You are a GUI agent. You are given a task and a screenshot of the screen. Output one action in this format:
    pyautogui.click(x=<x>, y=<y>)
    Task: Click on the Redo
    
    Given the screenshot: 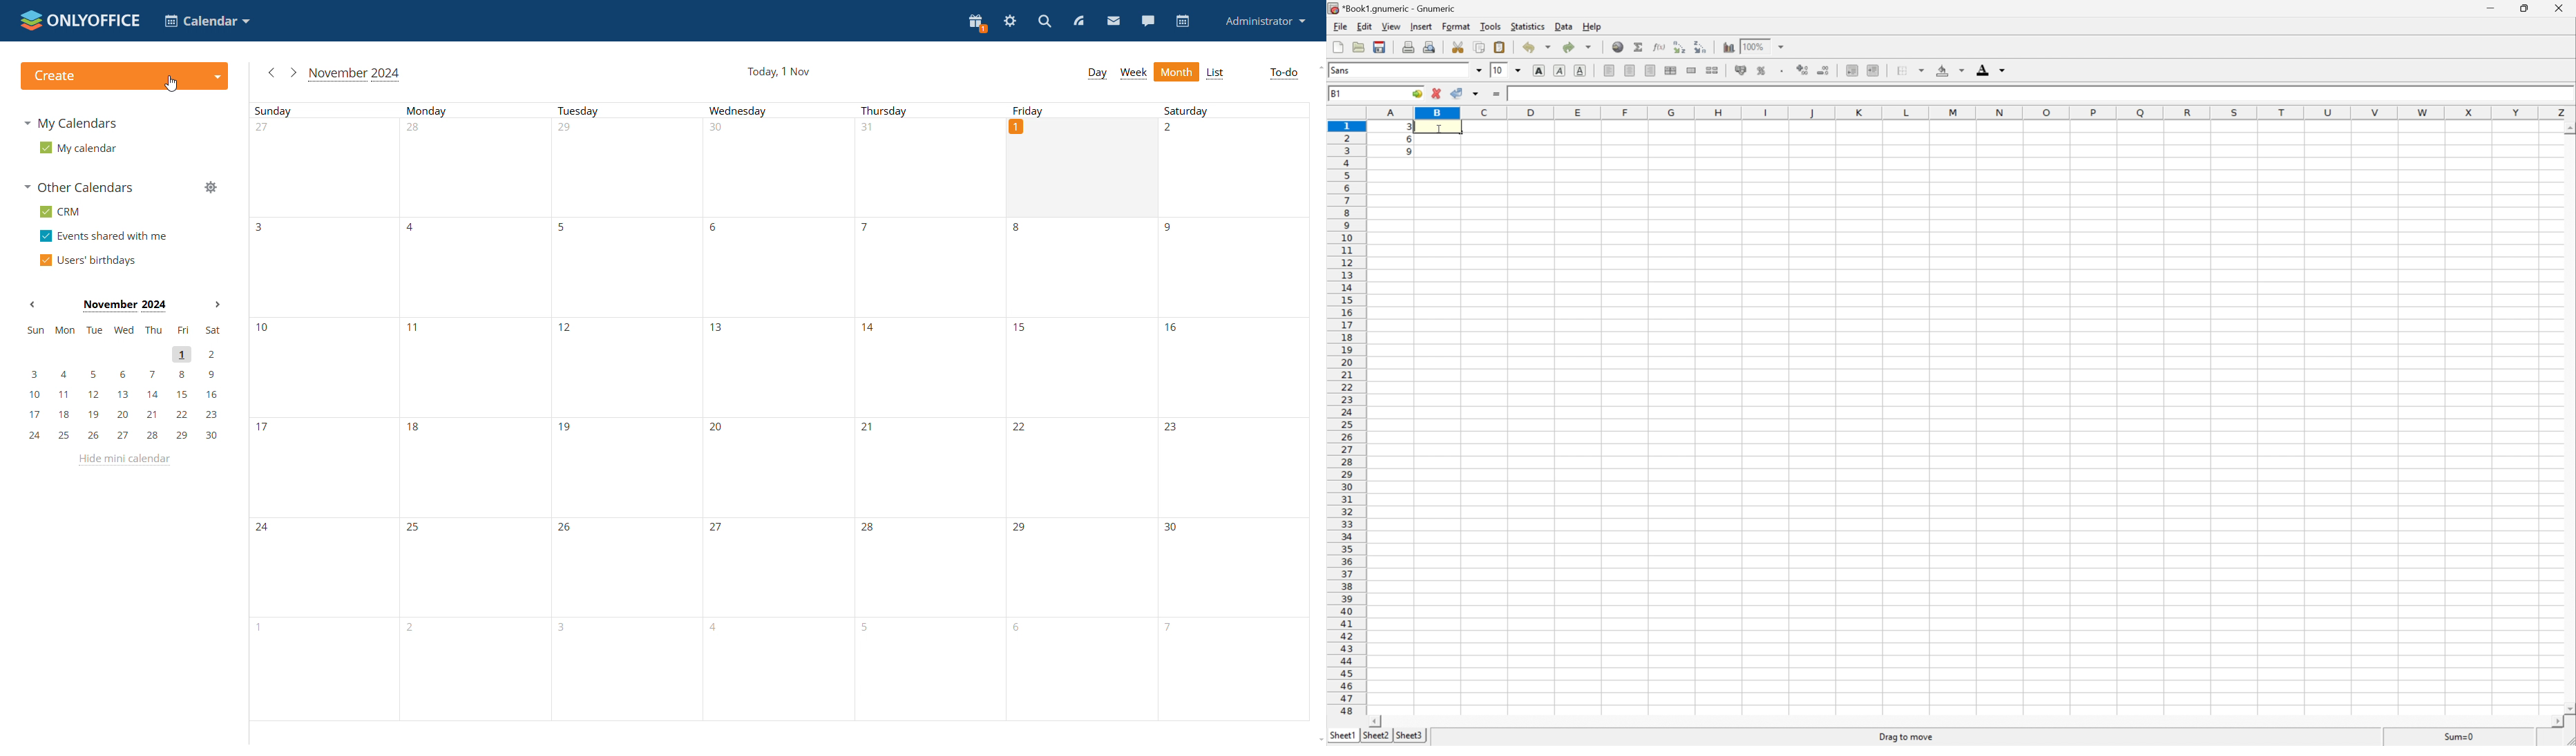 What is the action you would take?
    pyautogui.click(x=1576, y=47)
    